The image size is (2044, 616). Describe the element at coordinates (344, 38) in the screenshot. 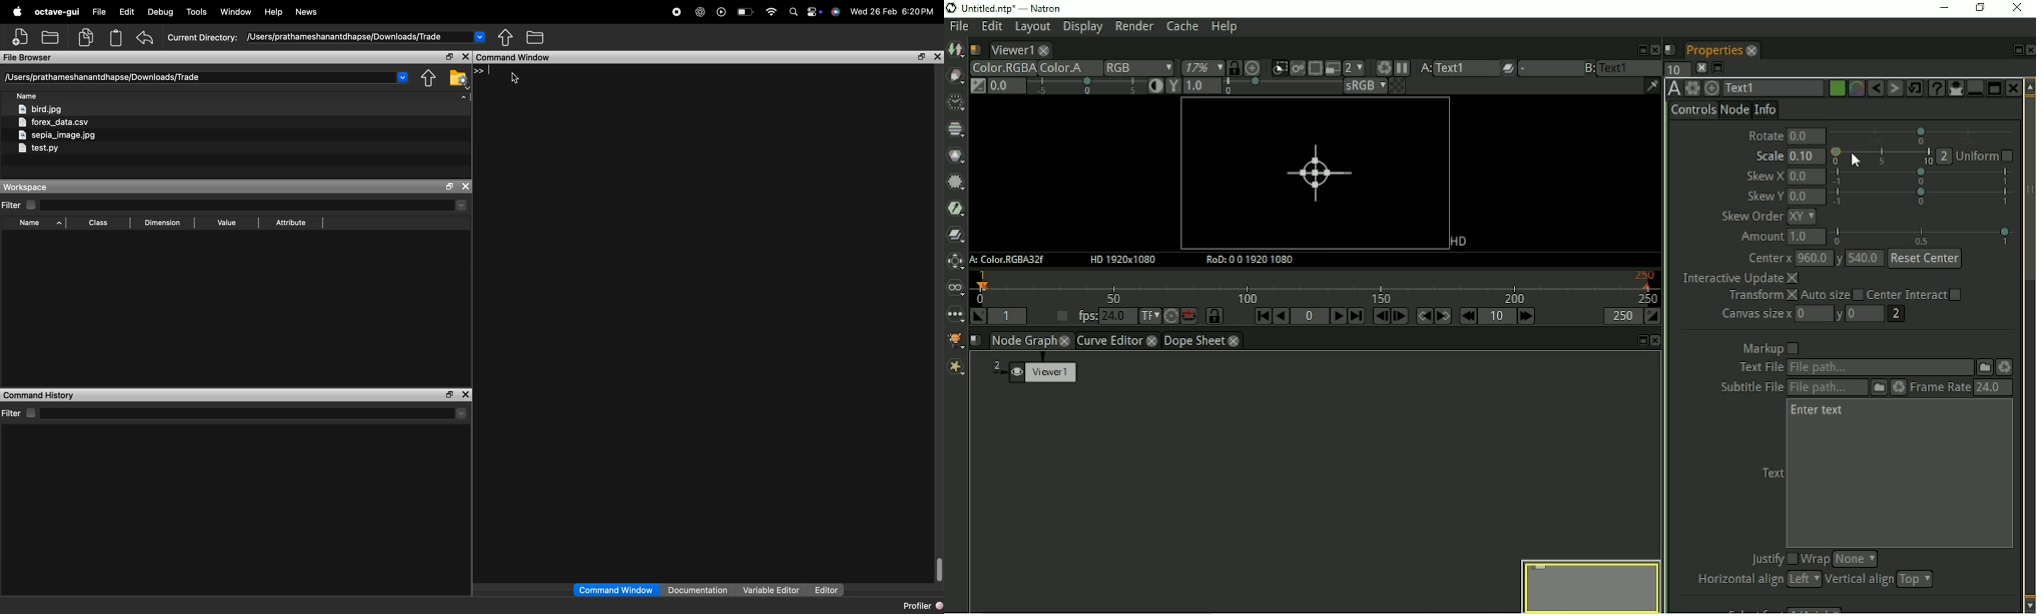

I see `/Users/prathameshanantdhapse/Downloads/Trade` at that location.